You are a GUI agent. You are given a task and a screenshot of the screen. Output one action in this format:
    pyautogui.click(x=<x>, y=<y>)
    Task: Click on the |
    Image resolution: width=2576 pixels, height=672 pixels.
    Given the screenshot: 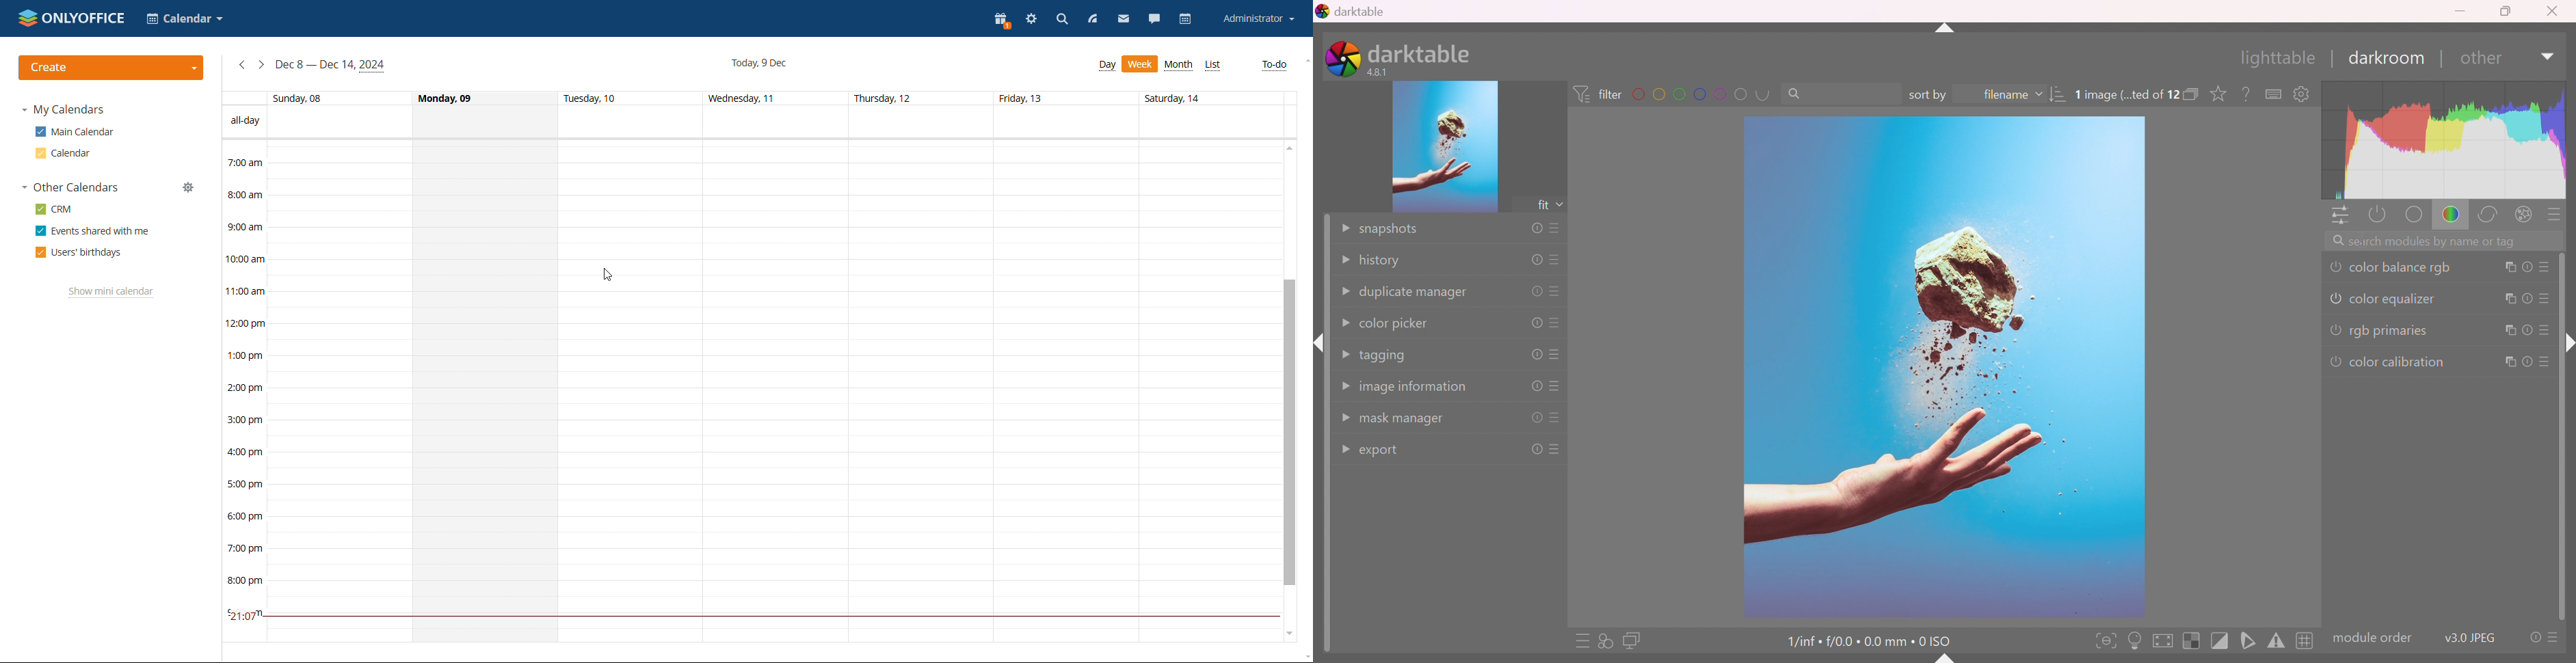 What is the action you would take?
    pyautogui.click(x=2444, y=59)
    